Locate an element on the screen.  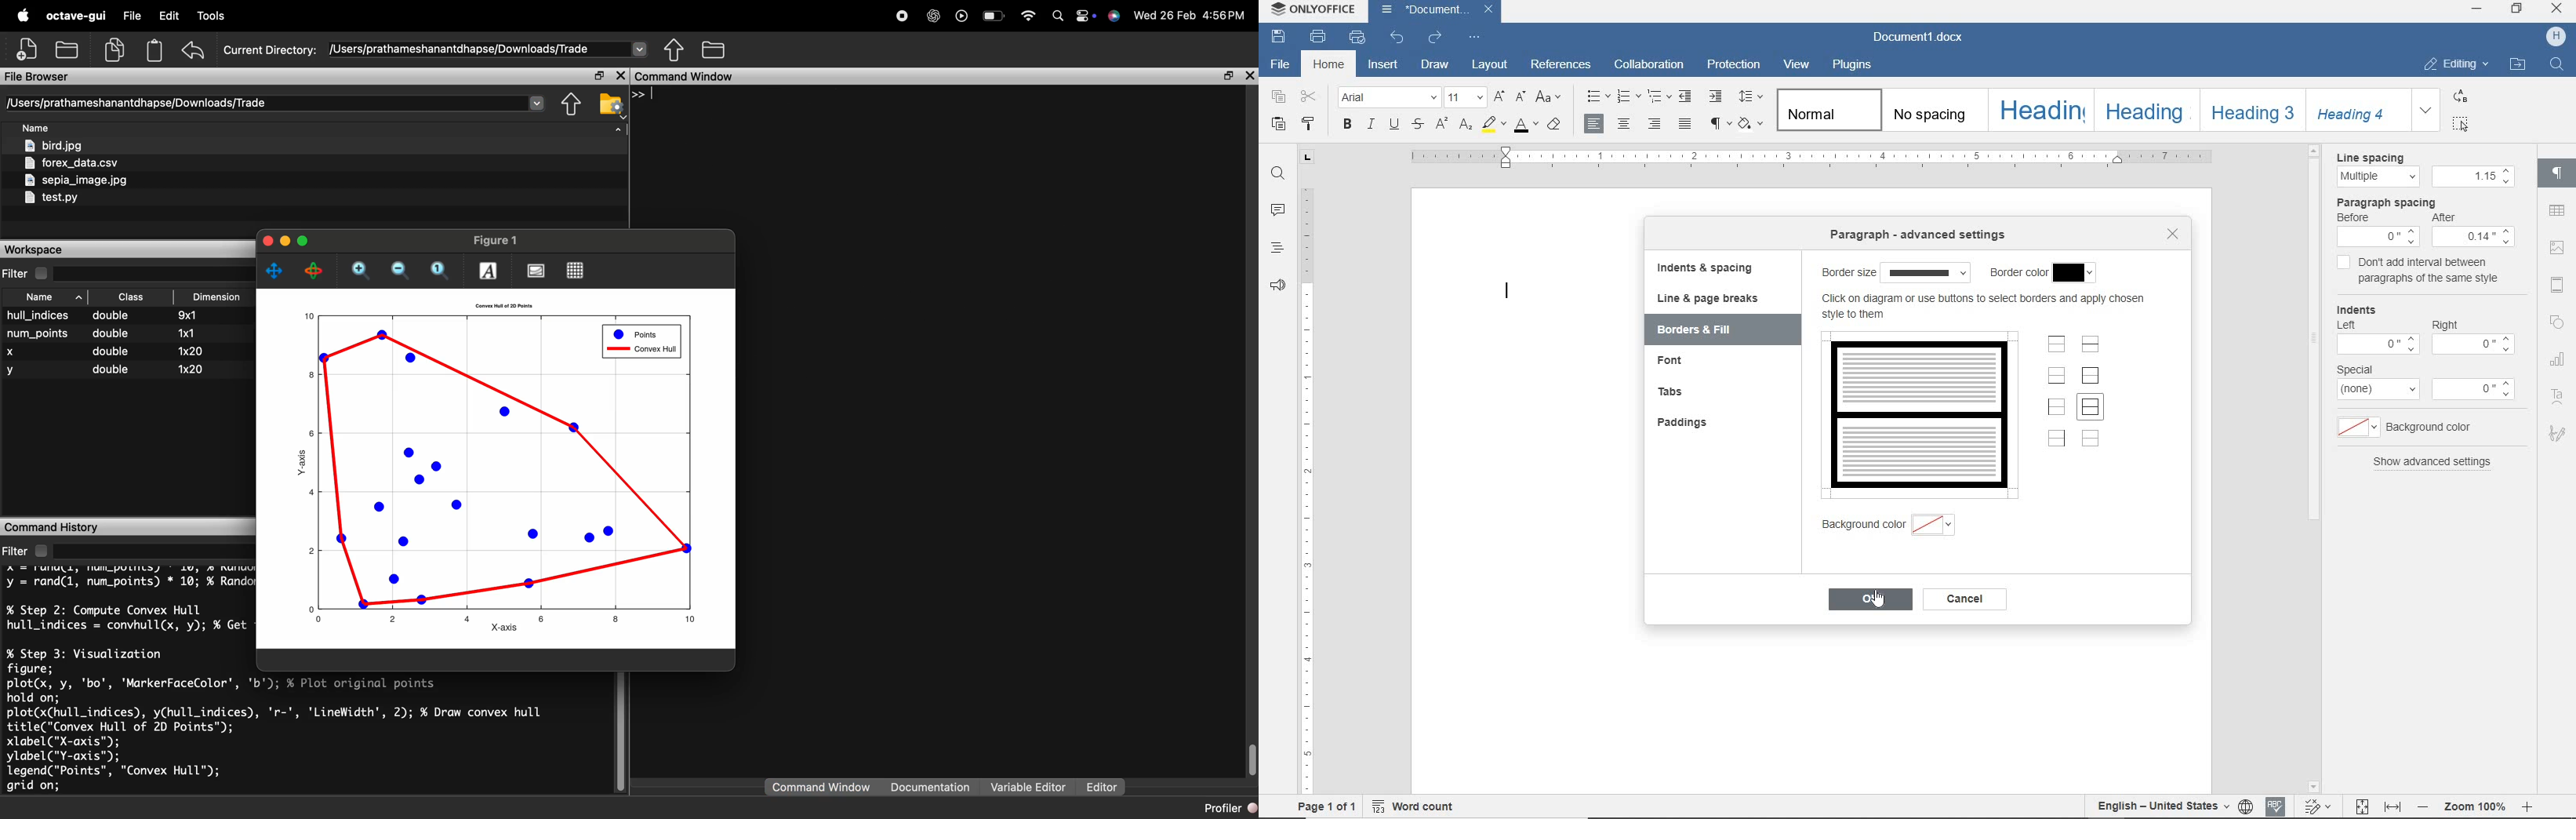
Document1.docx(document name) is located at coordinates (1924, 38).